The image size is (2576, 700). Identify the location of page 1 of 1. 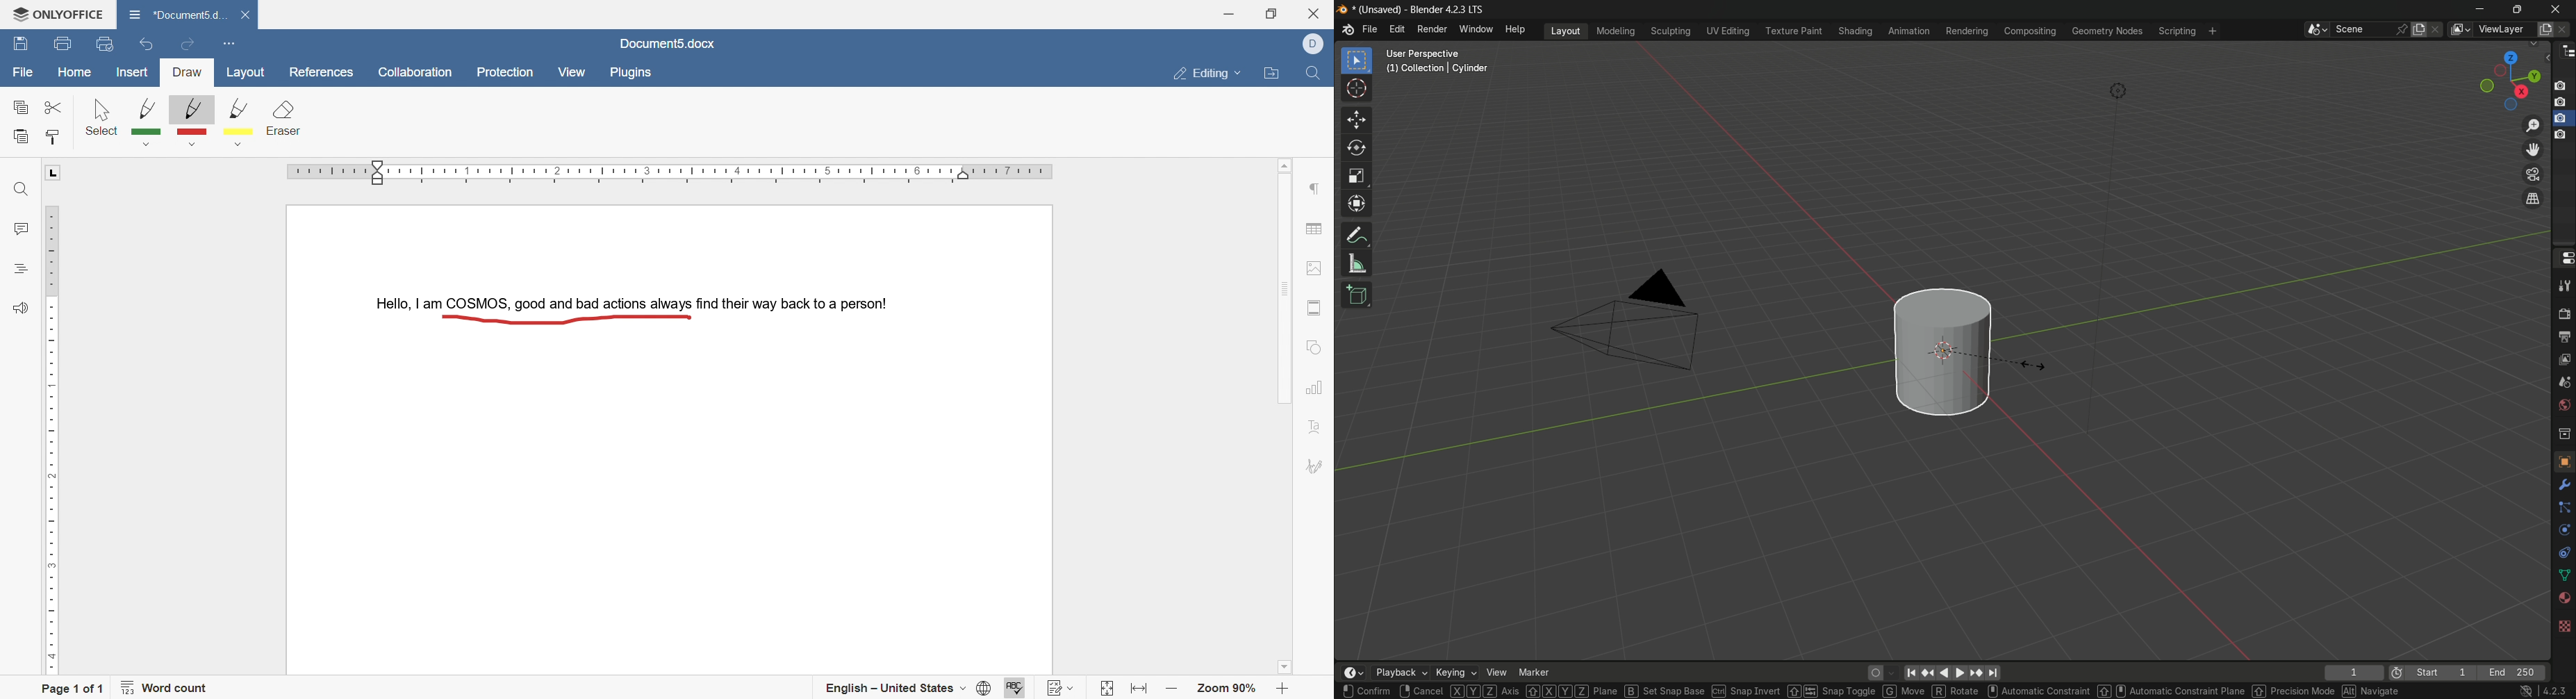
(73, 687).